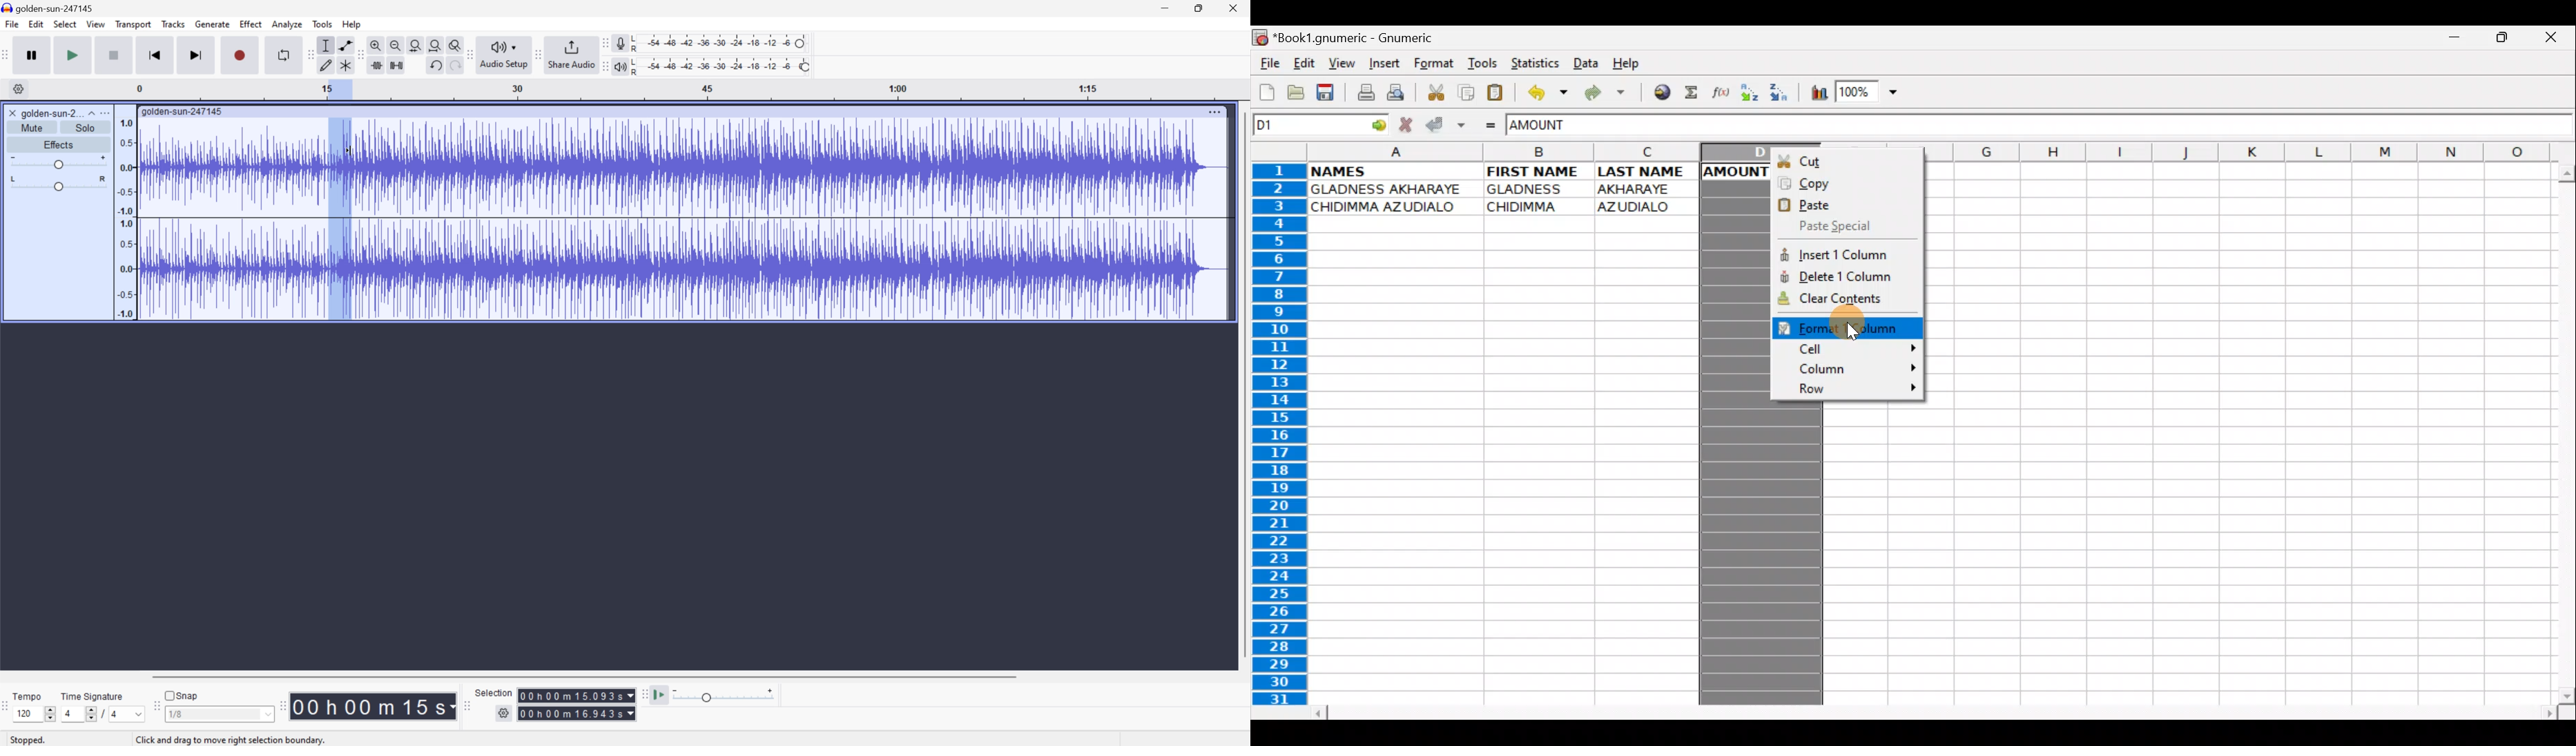 The width and height of the screenshot is (2576, 756). What do you see at coordinates (453, 69) in the screenshot?
I see `Redo` at bounding box center [453, 69].